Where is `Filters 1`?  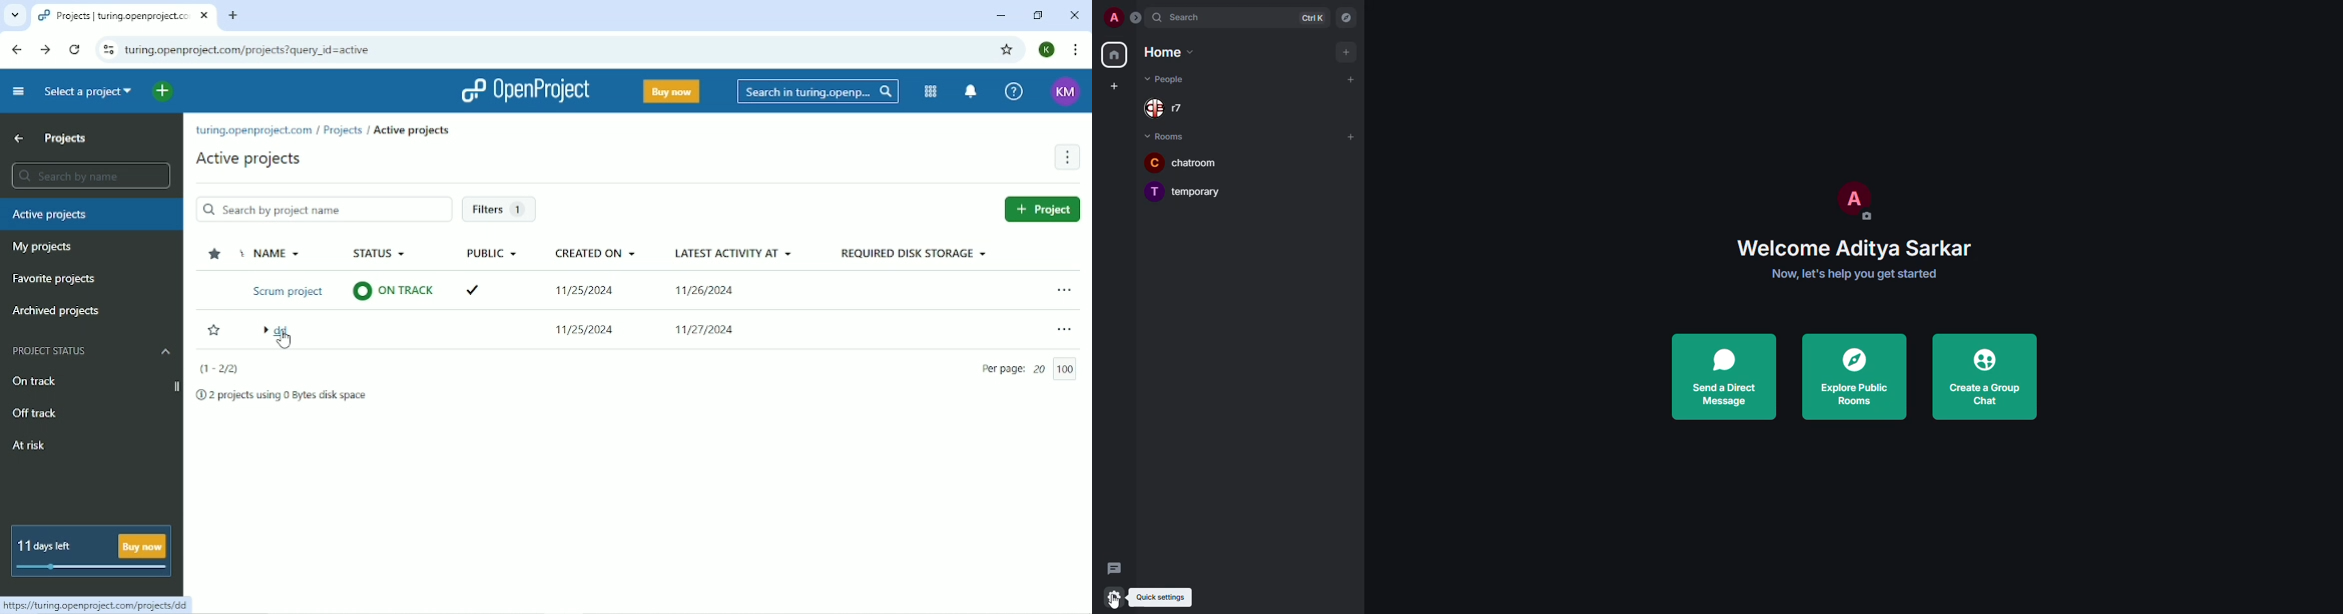
Filters 1 is located at coordinates (500, 209).